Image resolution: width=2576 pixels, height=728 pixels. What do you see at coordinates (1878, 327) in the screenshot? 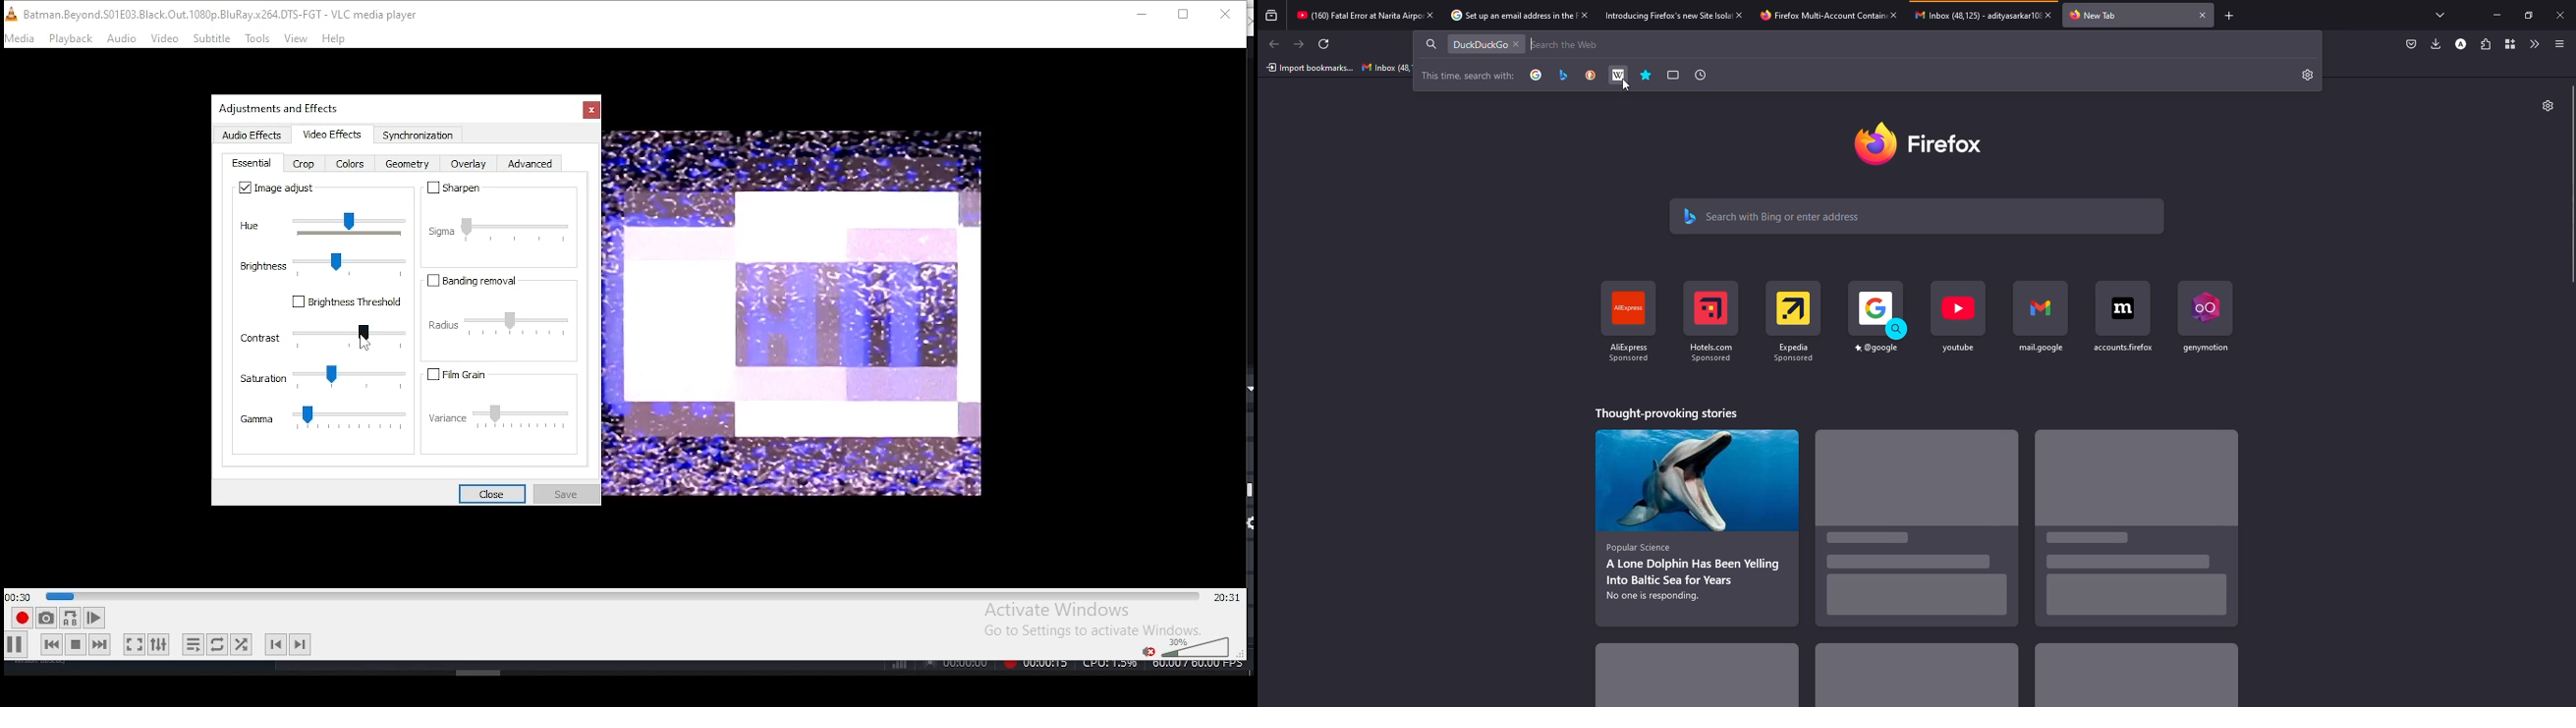
I see `shortcut` at bounding box center [1878, 327].